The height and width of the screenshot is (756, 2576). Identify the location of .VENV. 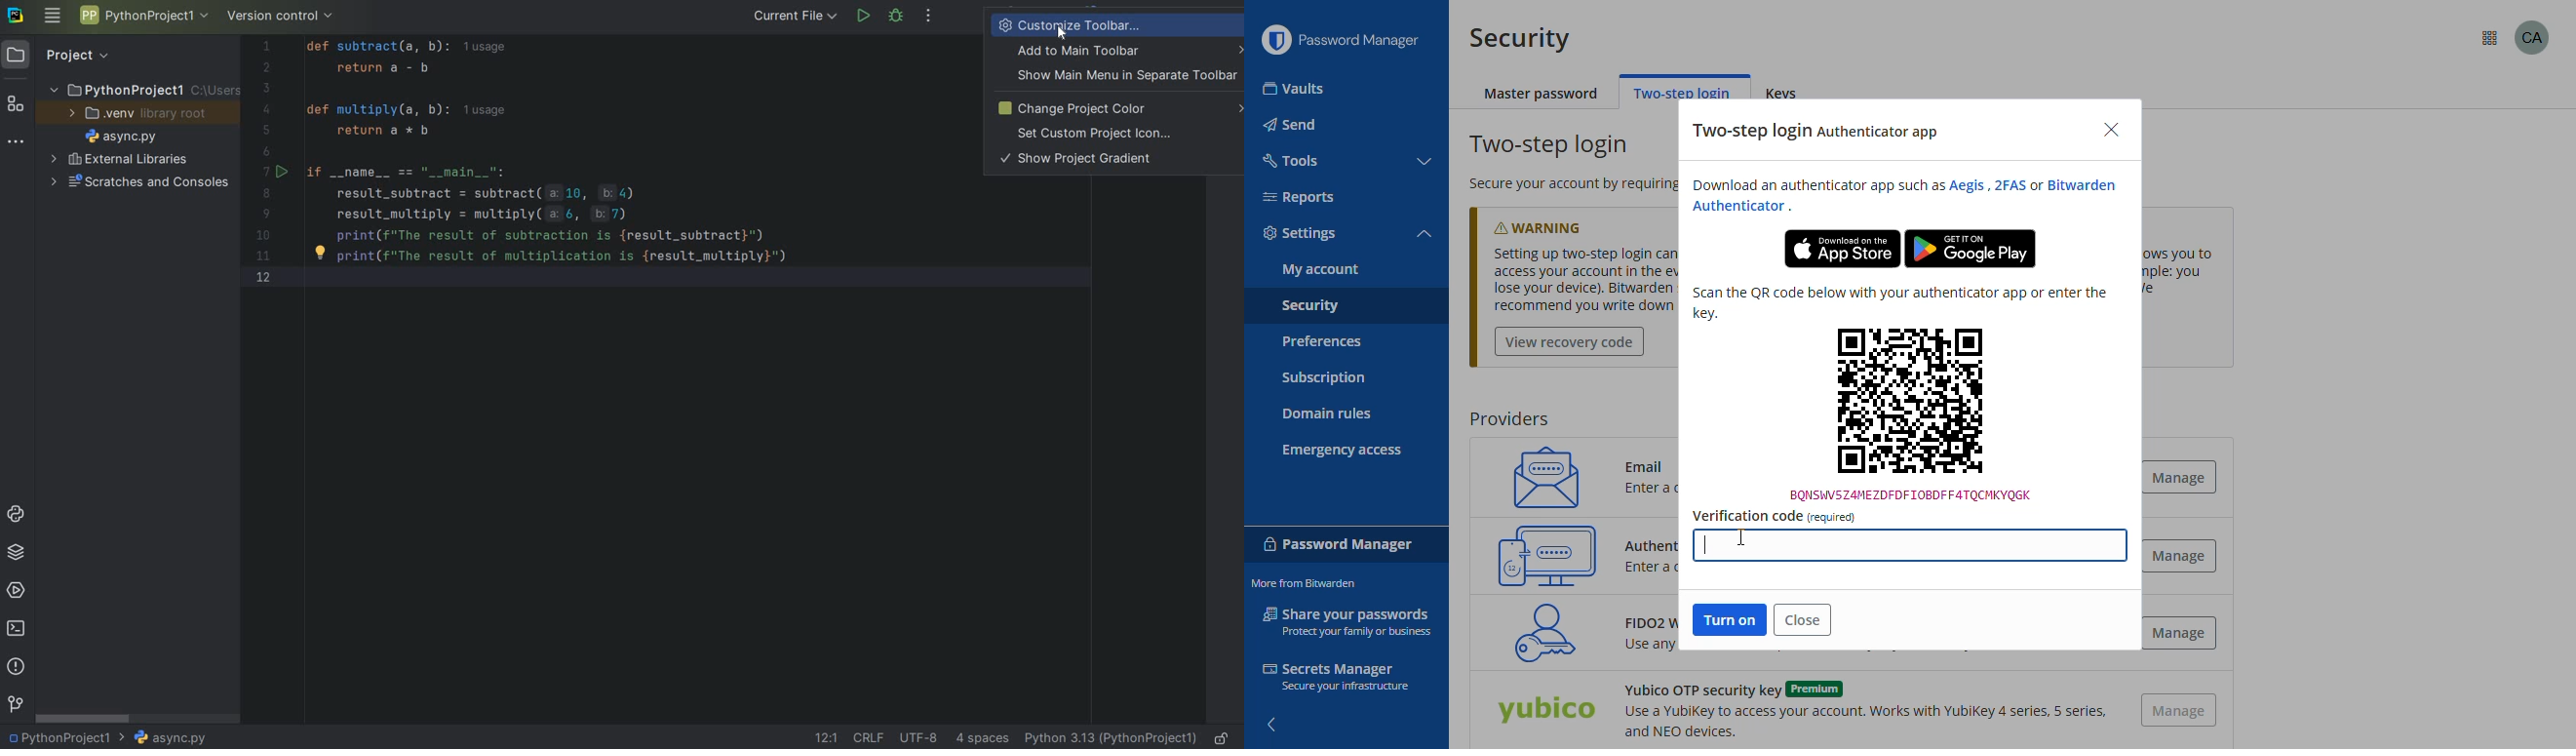
(138, 114).